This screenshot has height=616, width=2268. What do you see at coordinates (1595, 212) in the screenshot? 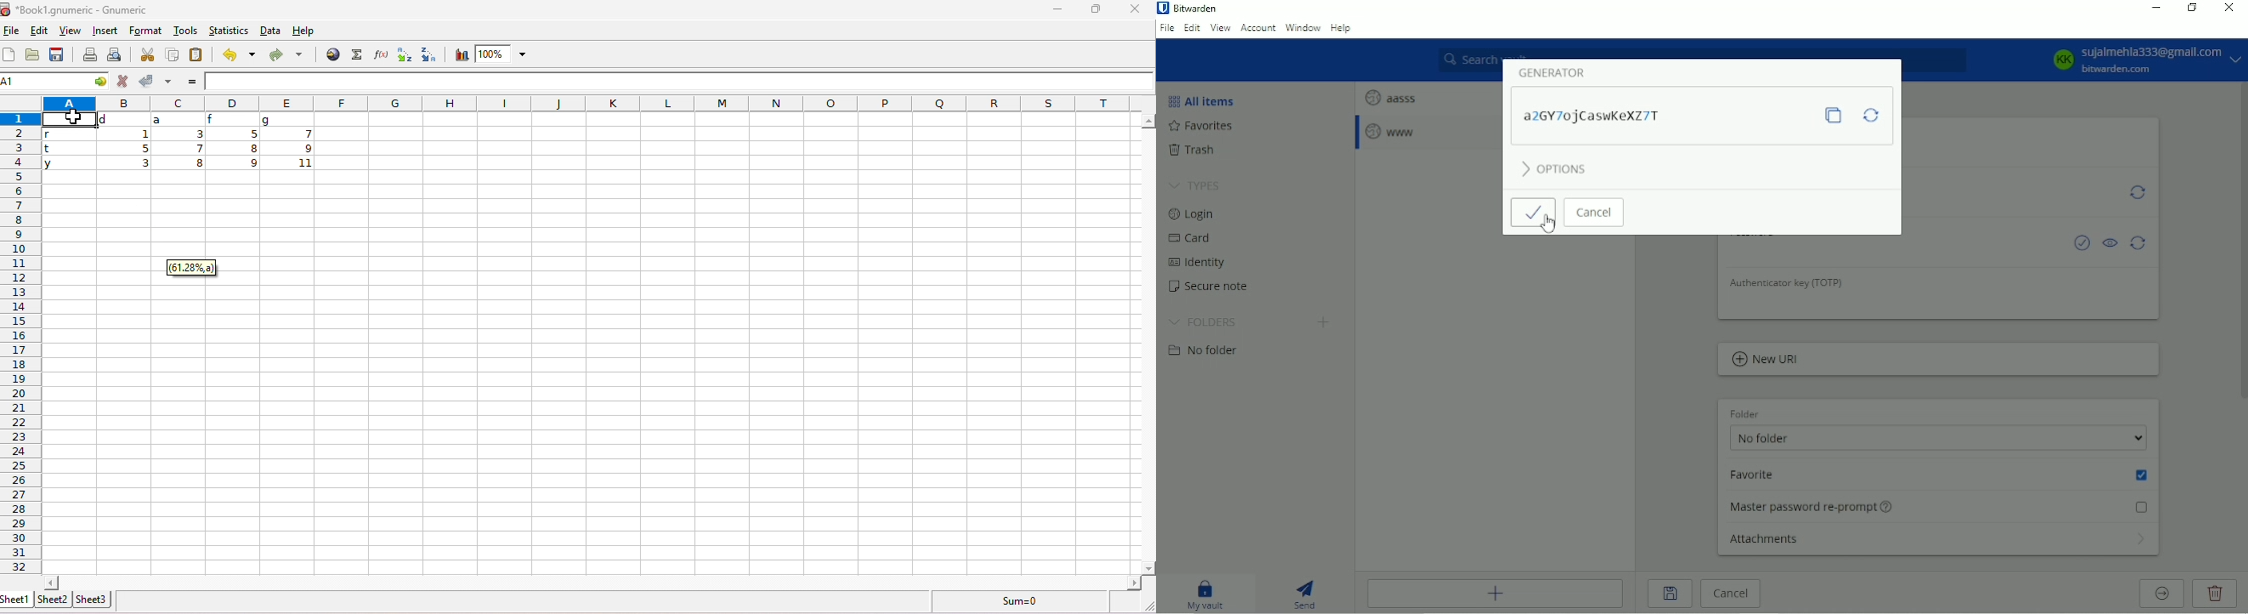
I see `Cancel` at bounding box center [1595, 212].